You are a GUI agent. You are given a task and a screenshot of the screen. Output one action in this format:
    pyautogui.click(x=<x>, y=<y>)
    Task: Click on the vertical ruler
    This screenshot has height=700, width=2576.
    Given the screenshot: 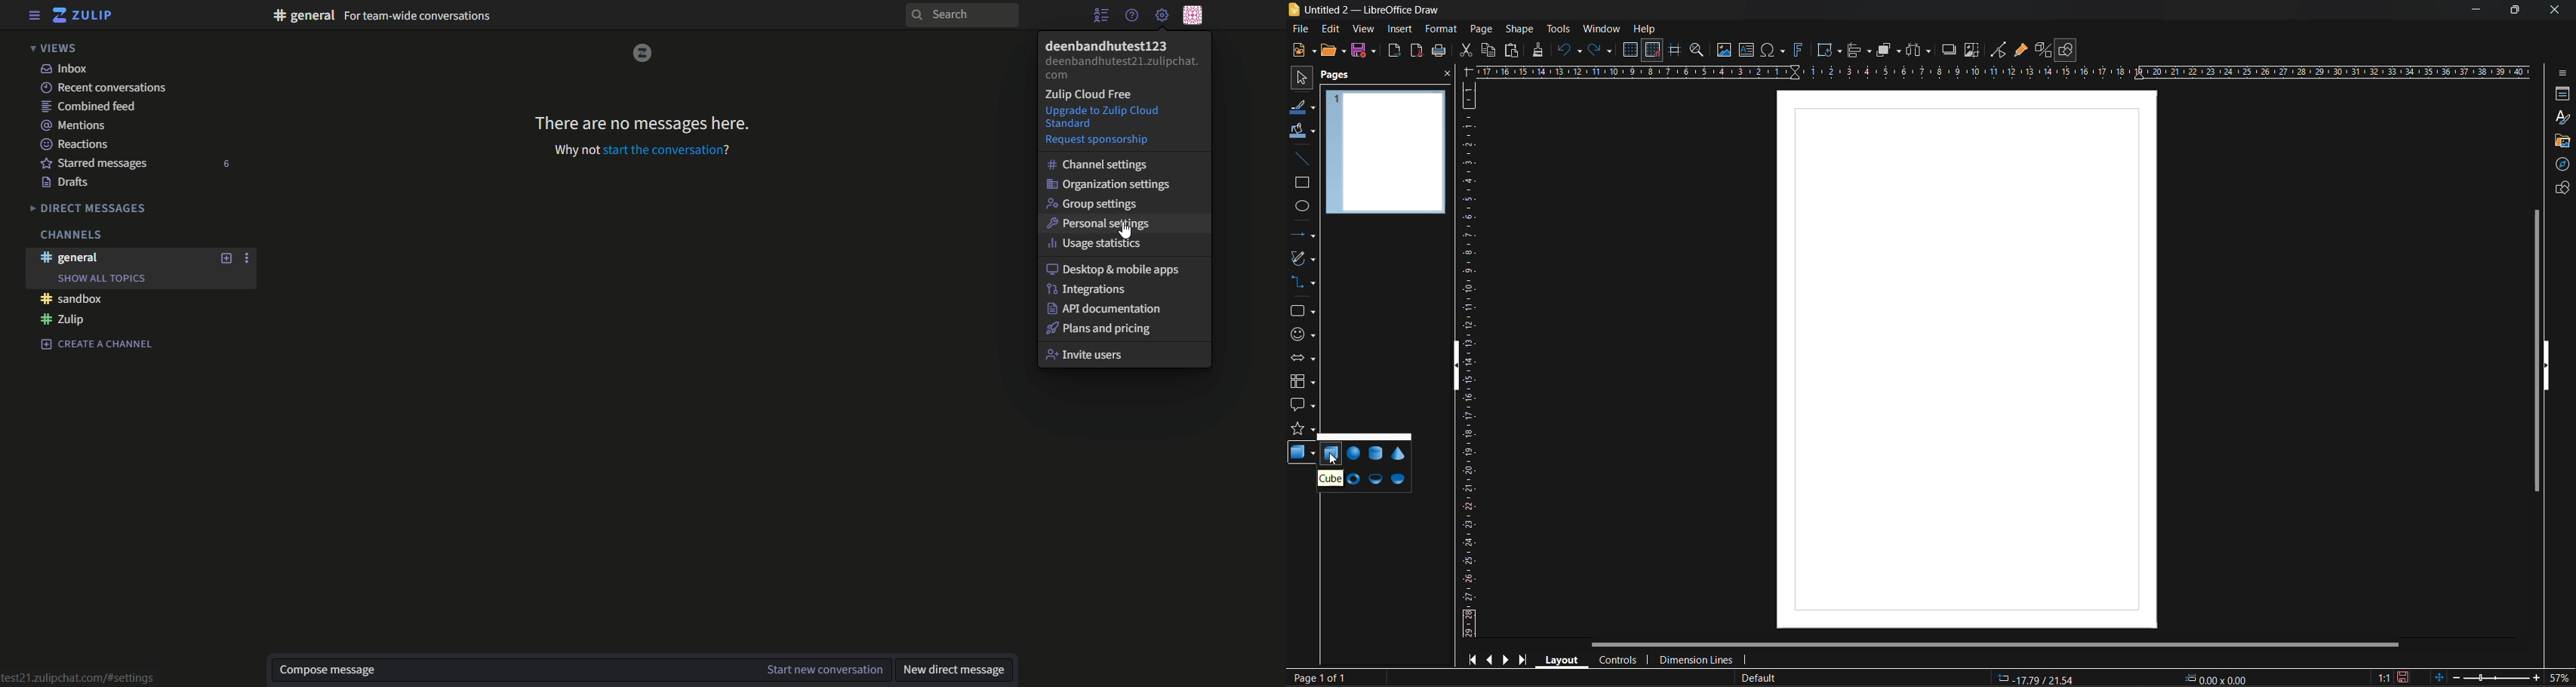 What is the action you would take?
    pyautogui.click(x=1470, y=359)
    